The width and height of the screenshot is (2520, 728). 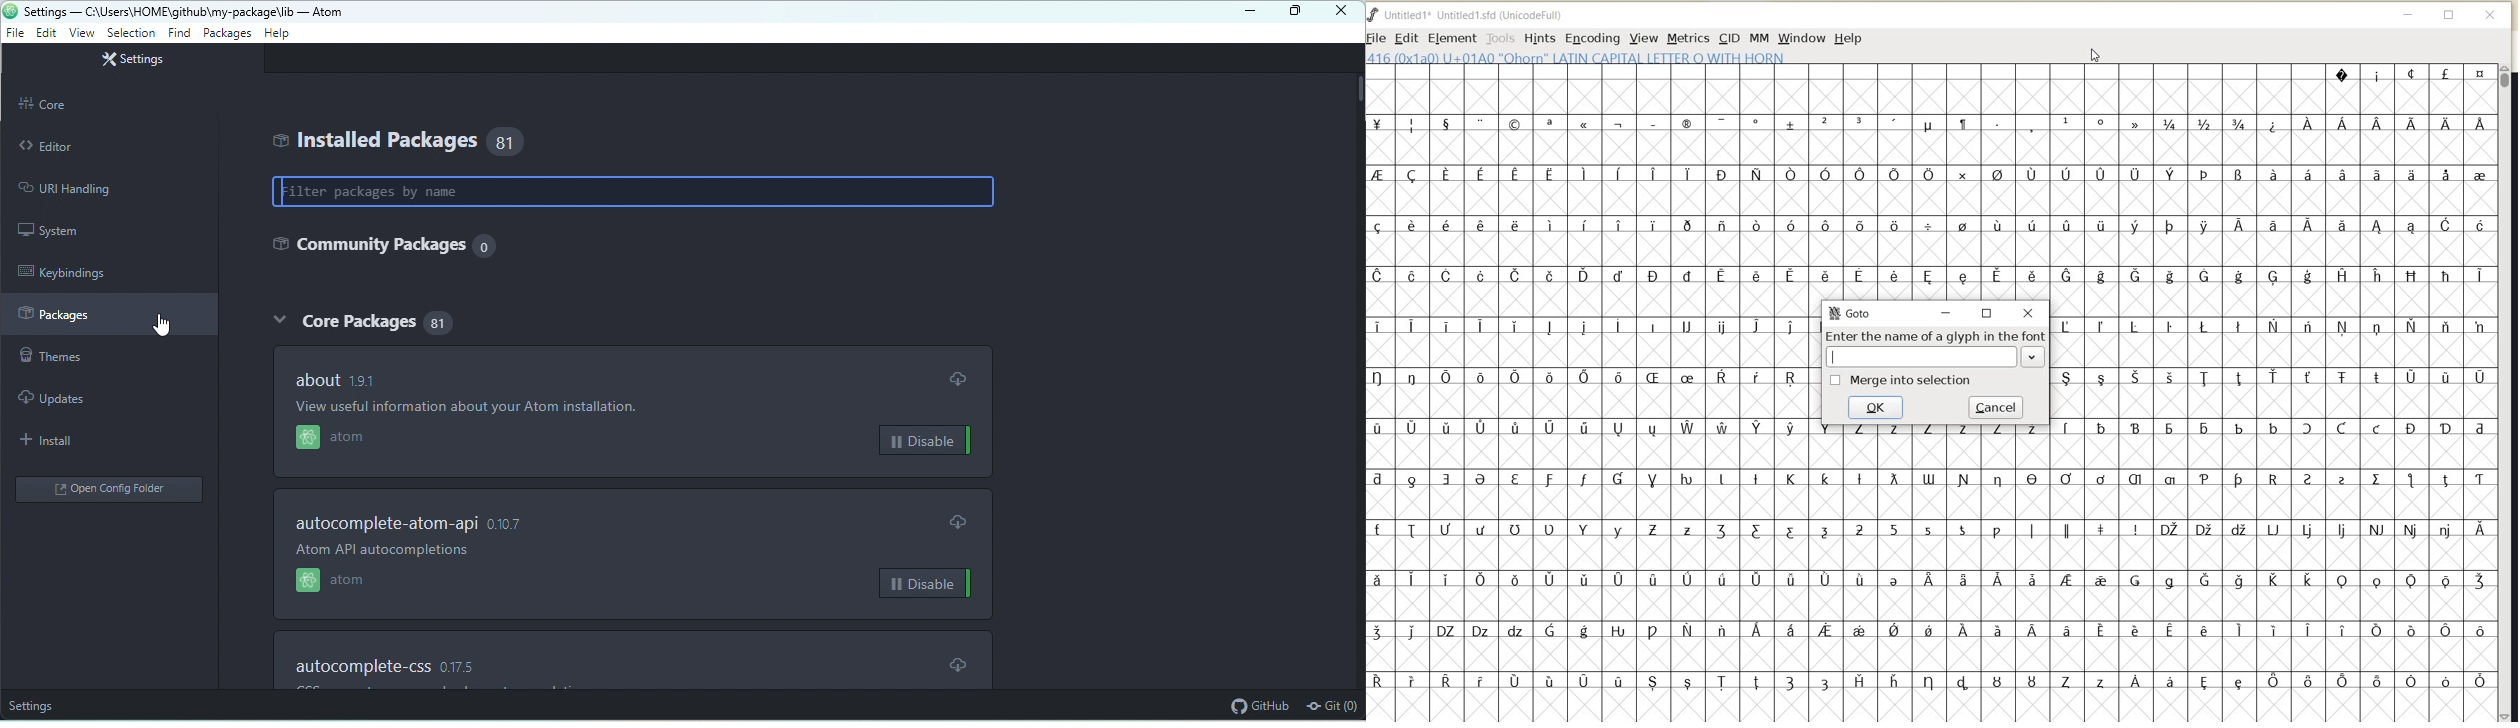 I want to click on View useful information about your Atom installation., so click(x=471, y=407).